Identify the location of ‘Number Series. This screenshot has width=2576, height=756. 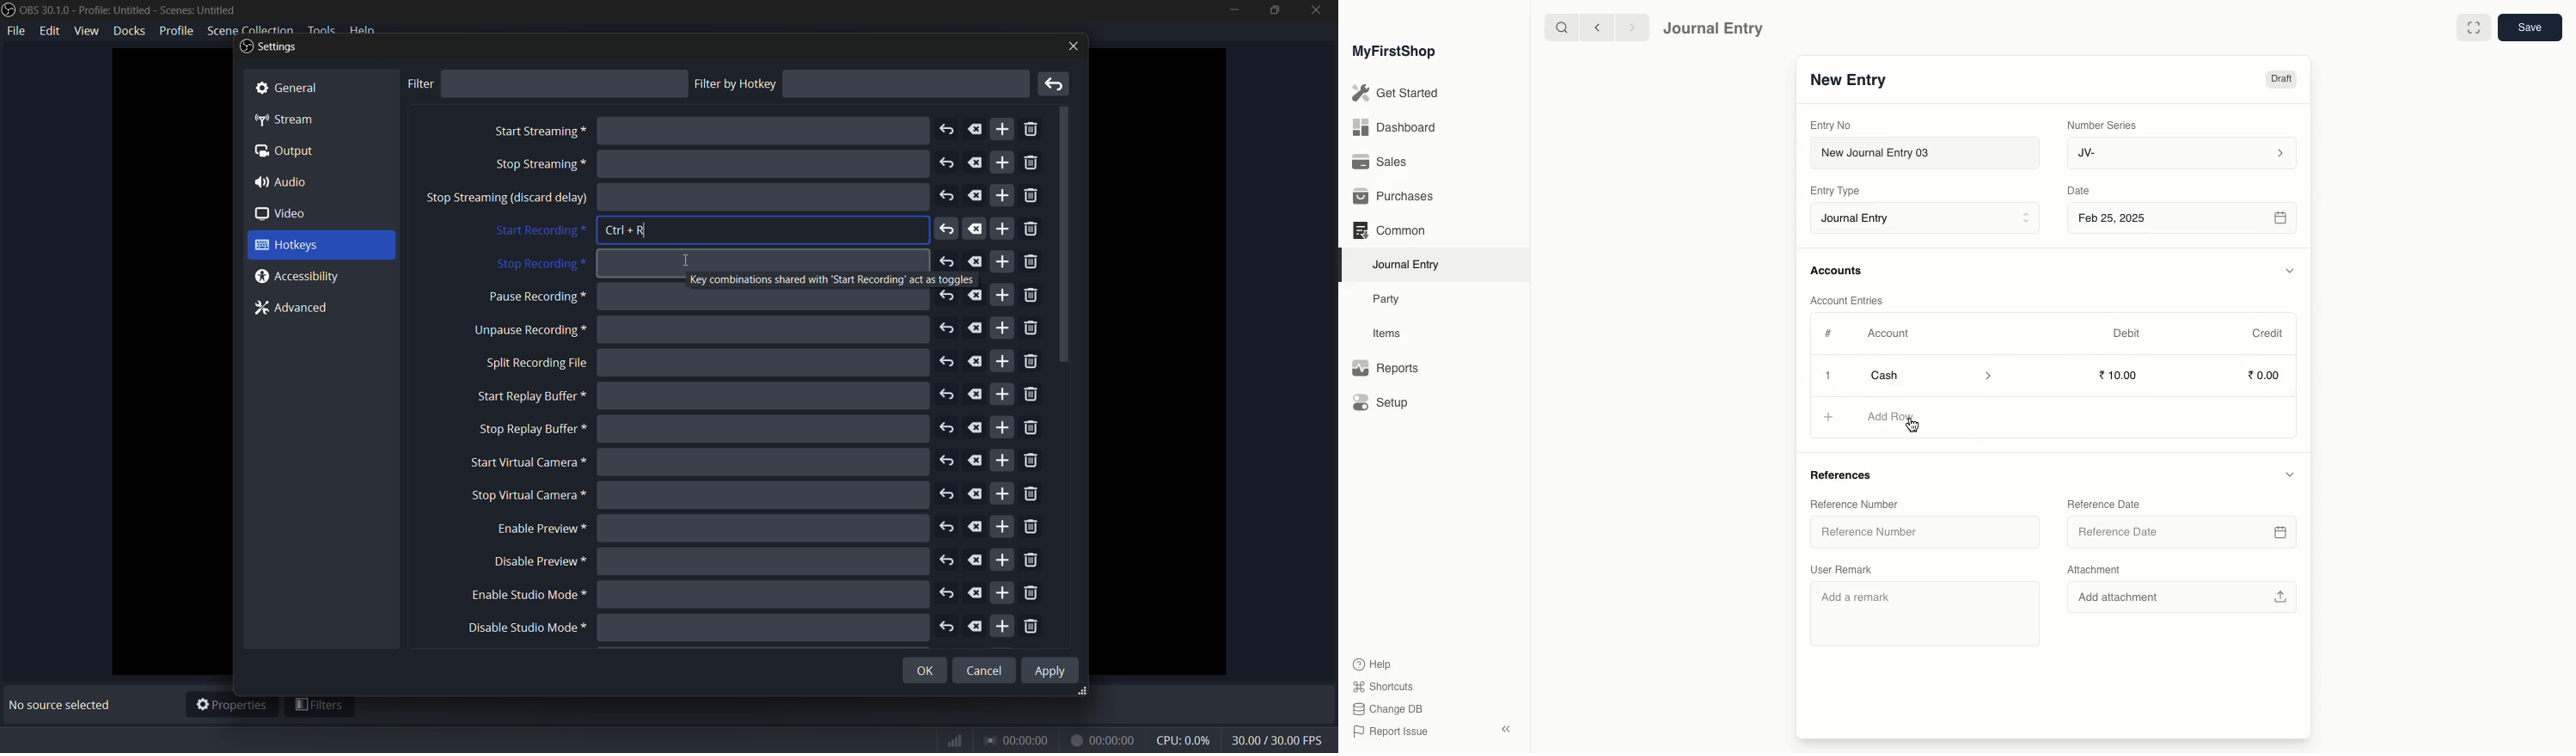
(2102, 124).